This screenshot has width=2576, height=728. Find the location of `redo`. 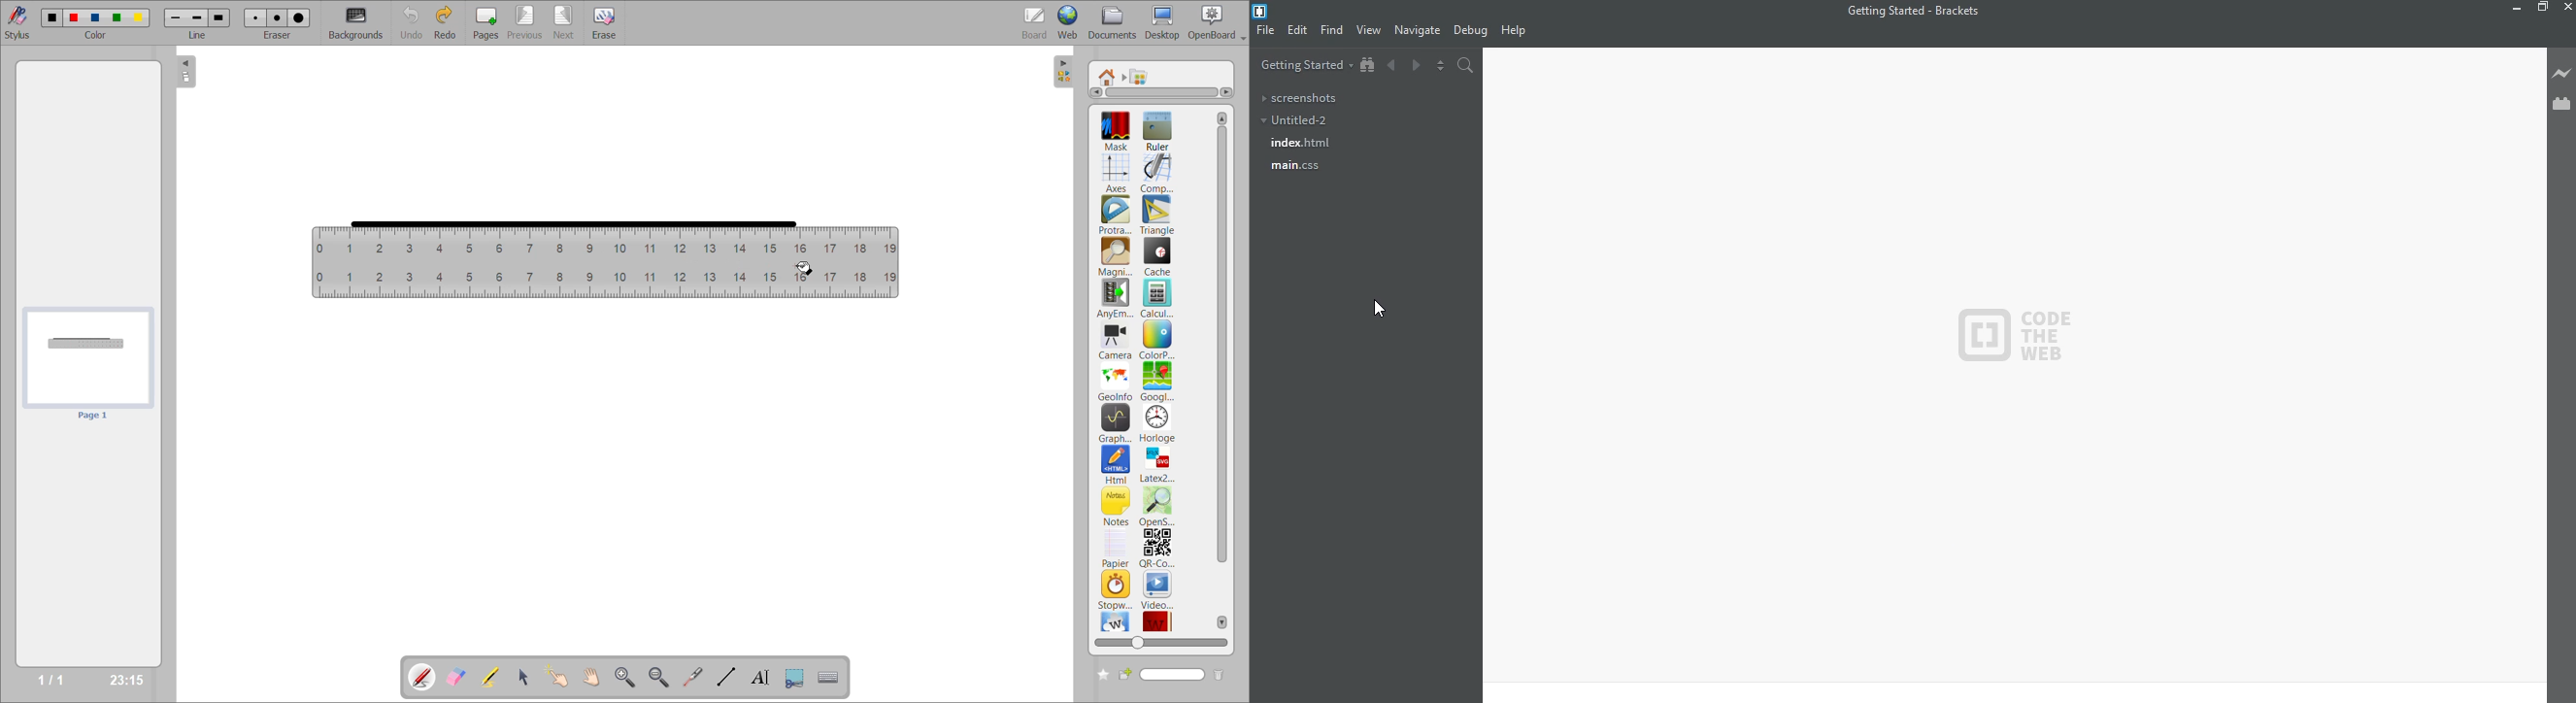

redo is located at coordinates (448, 21).